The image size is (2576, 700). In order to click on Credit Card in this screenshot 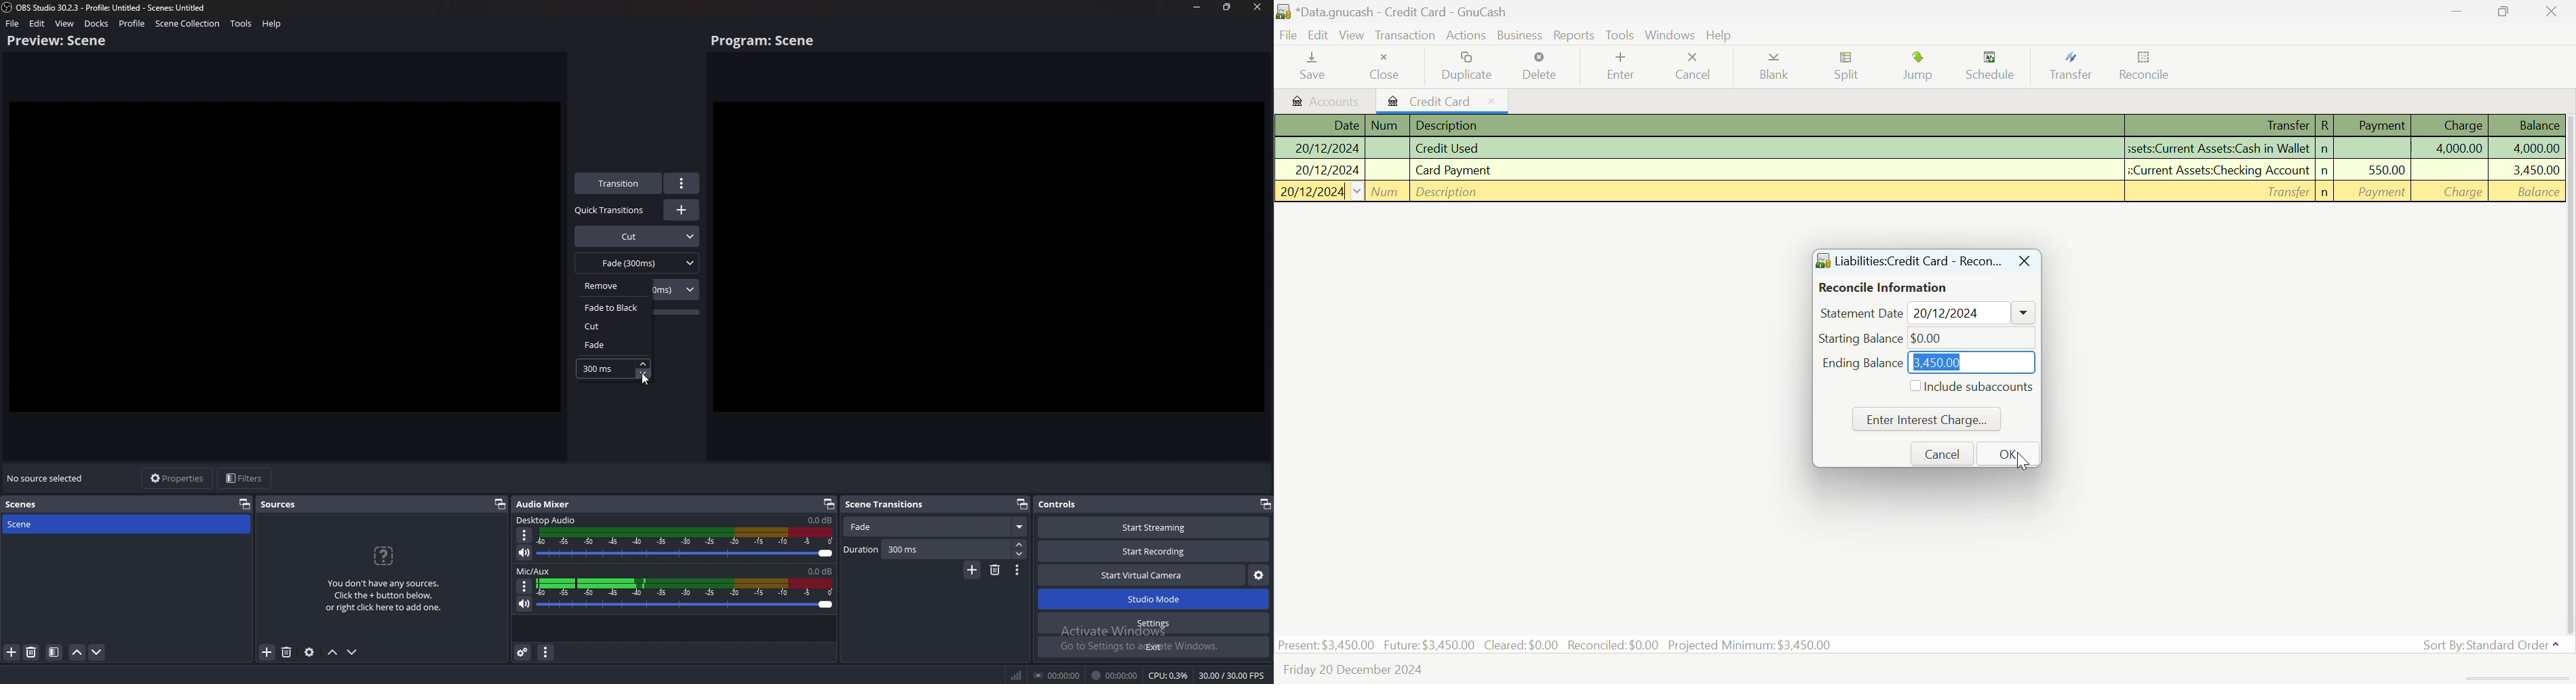, I will do `click(1445, 100)`.